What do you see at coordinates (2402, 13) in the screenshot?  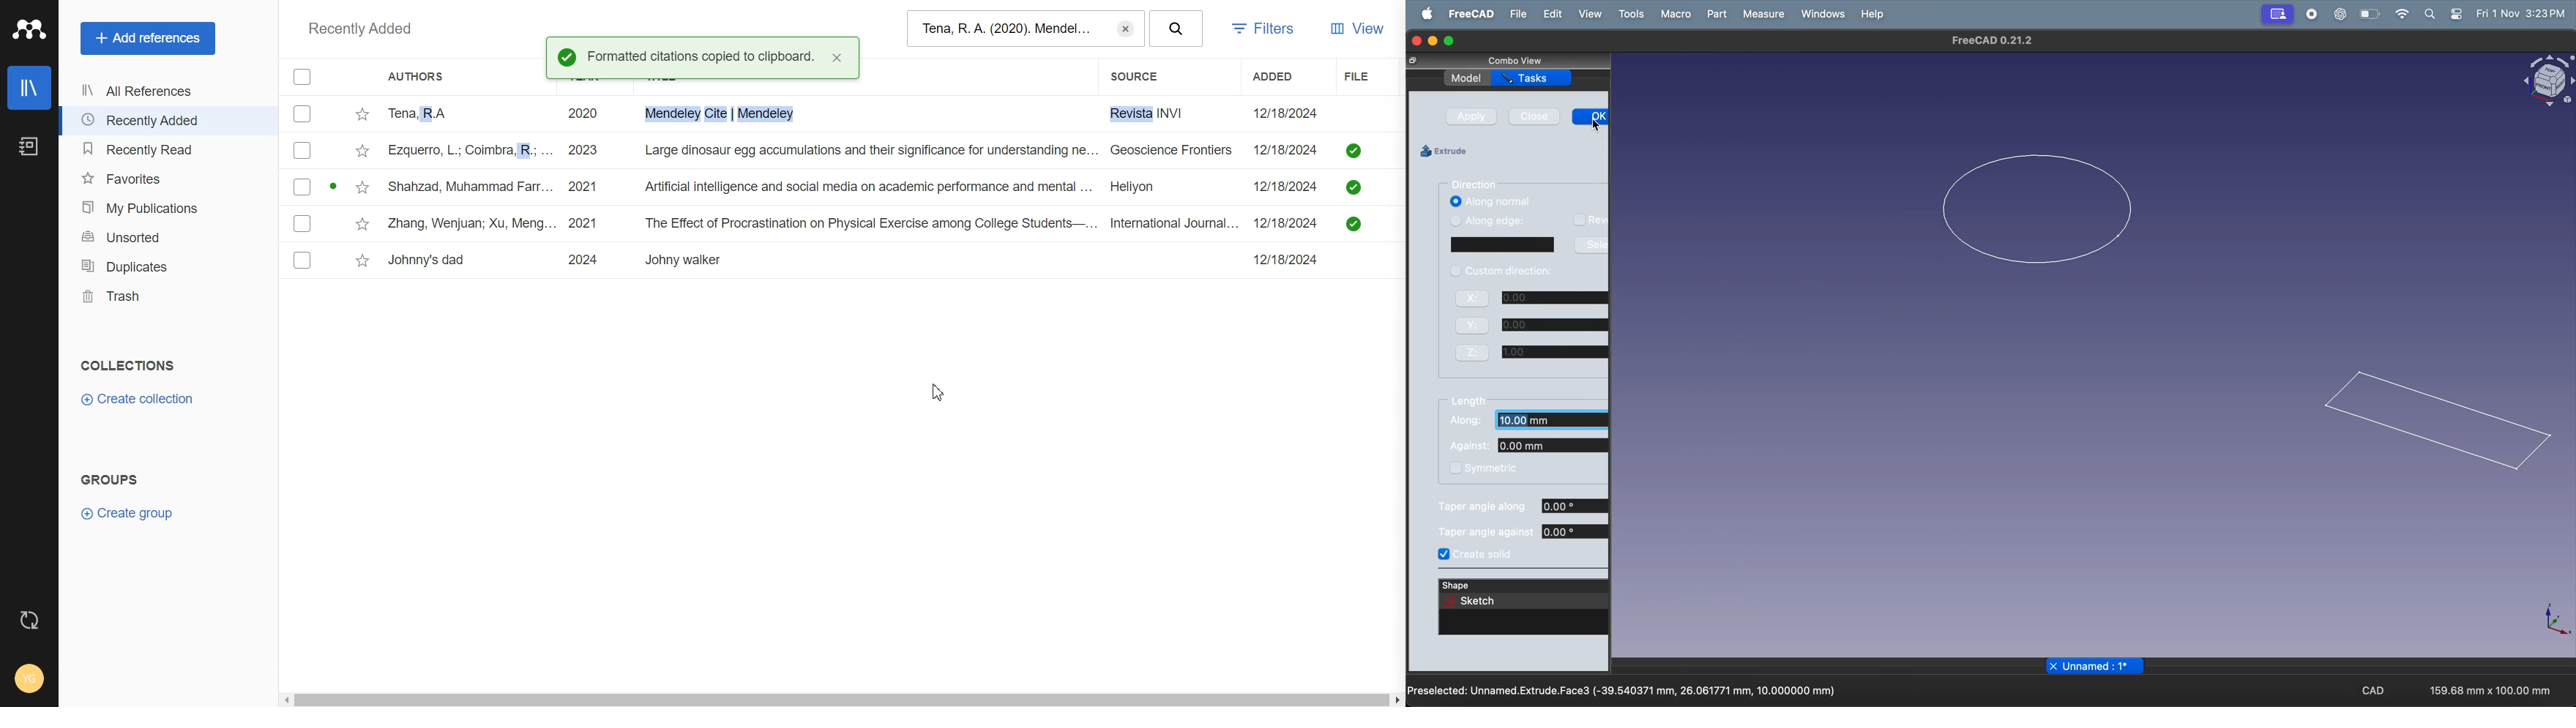 I see `wifi` at bounding box center [2402, 13].